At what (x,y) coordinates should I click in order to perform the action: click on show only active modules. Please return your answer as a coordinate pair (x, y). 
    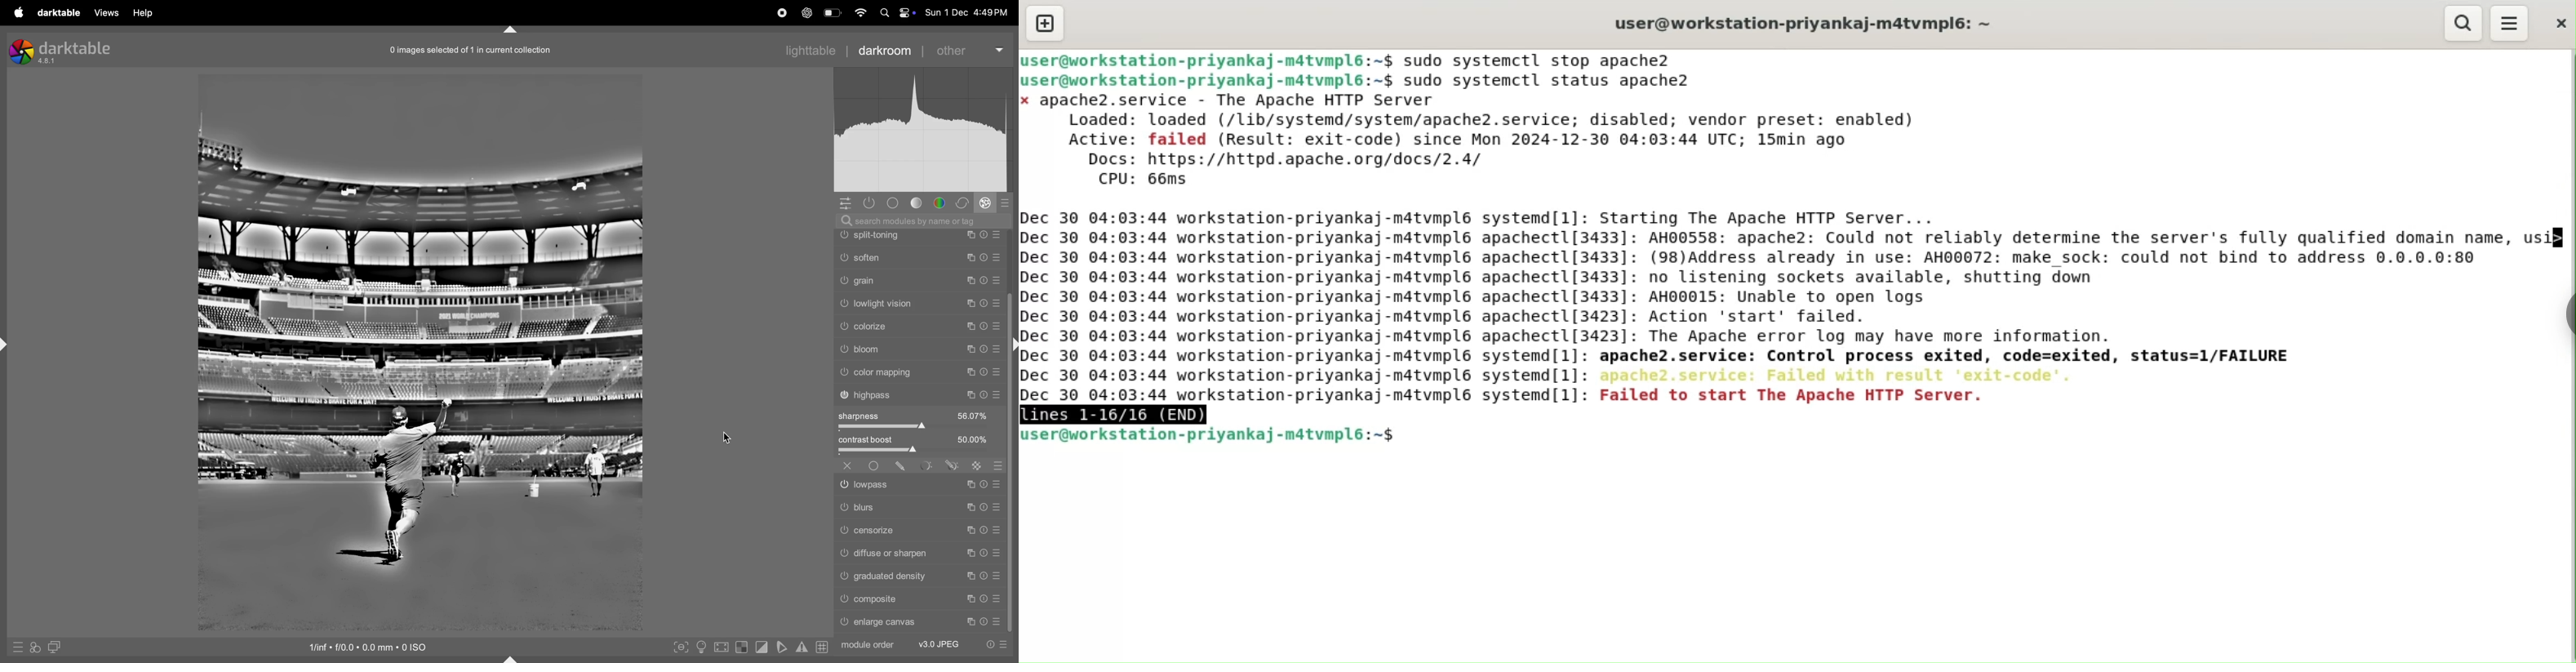
    Looking at the image, I should click on (870, 203).